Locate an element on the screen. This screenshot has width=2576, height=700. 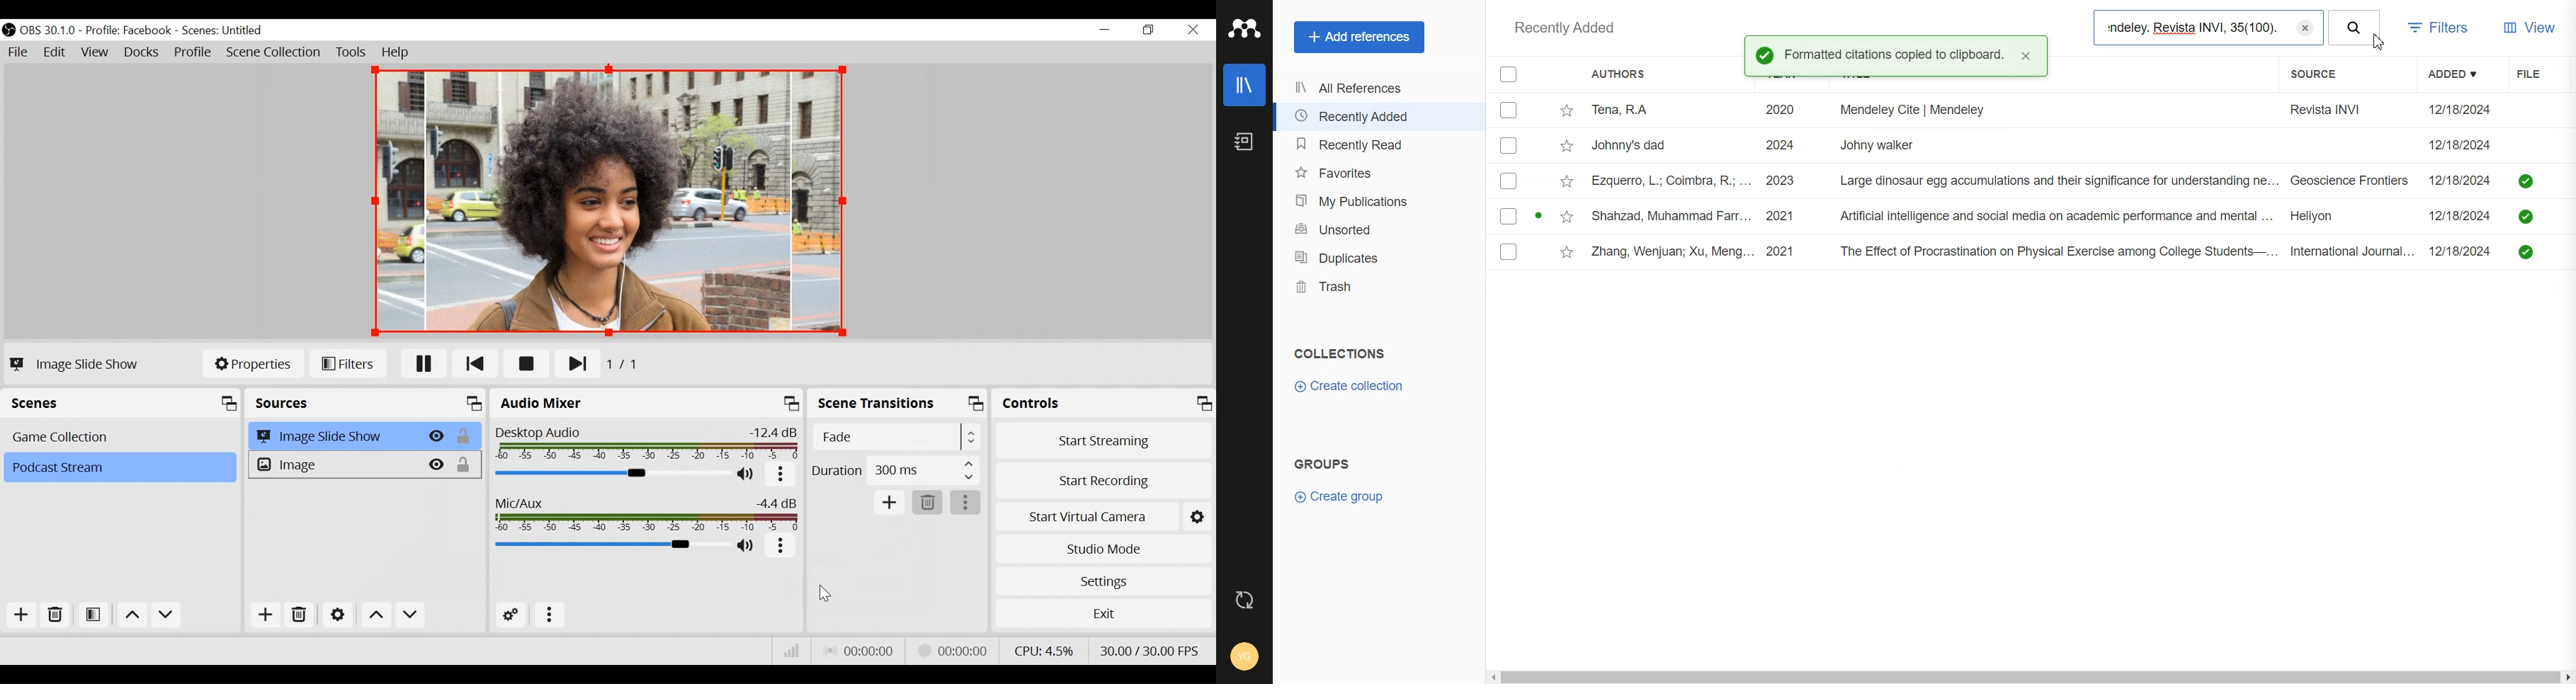
(un)lock is located at coordinates (466, 465).